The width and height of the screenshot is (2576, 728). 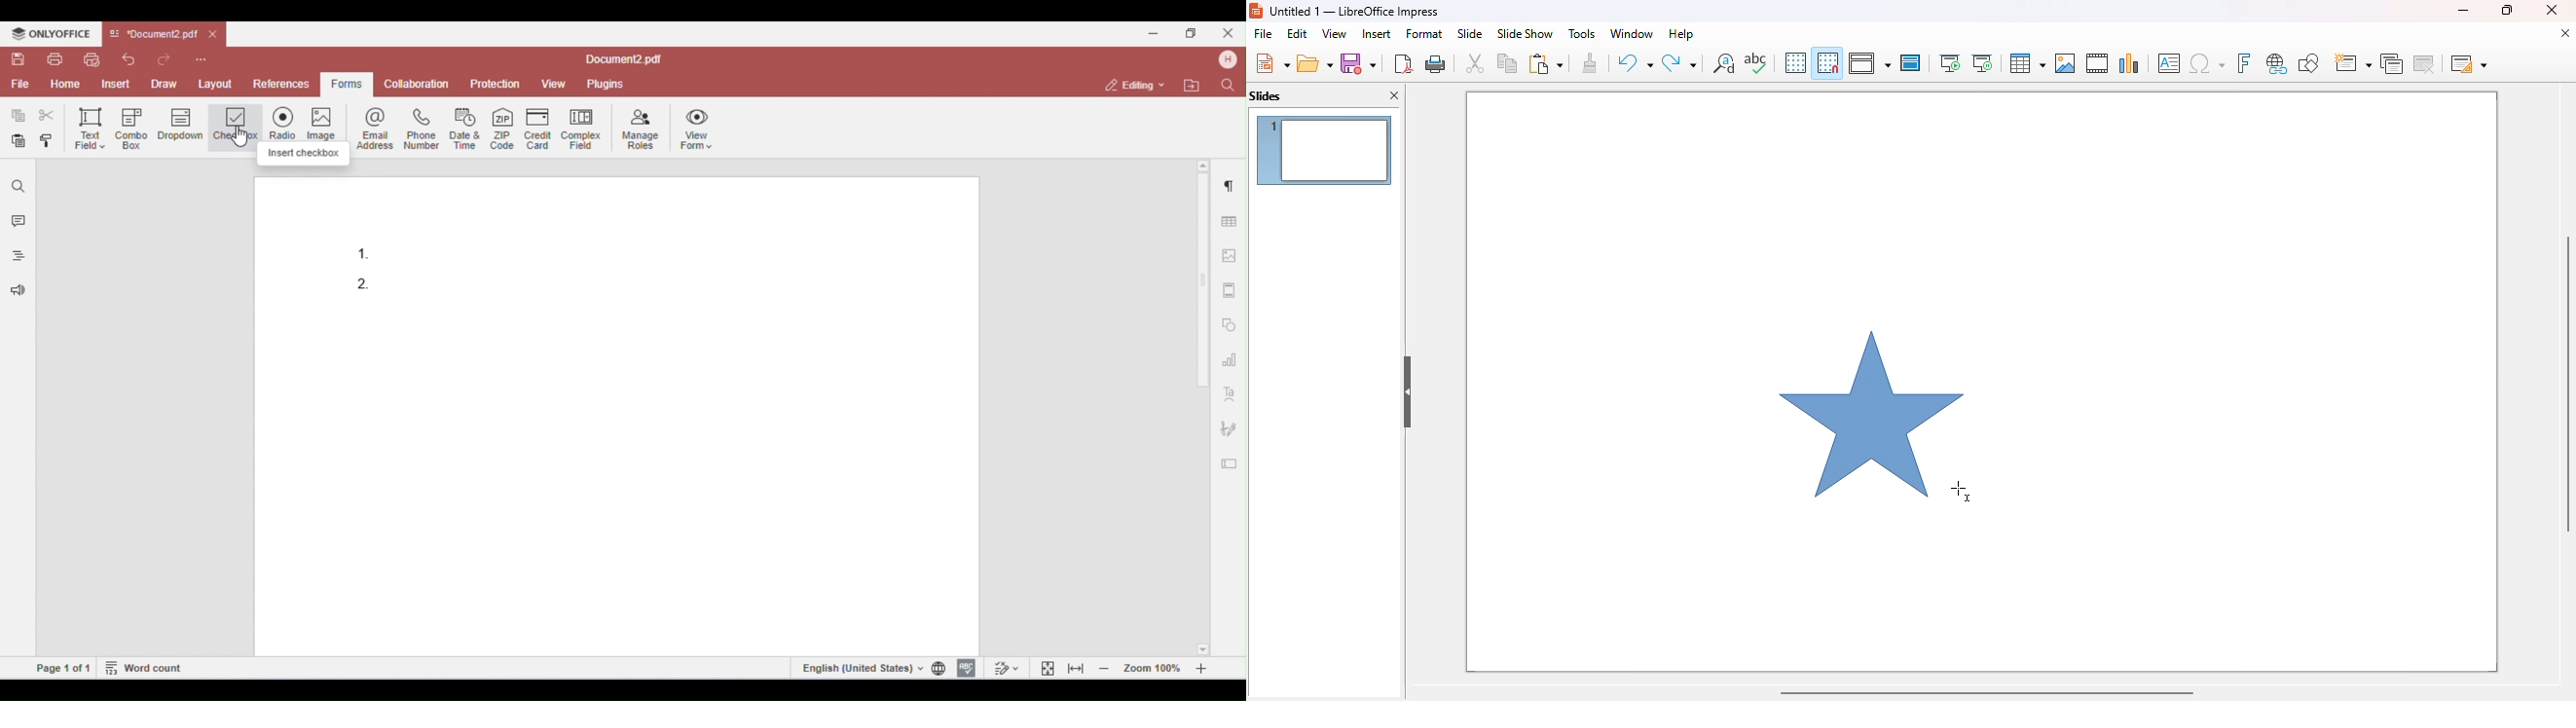 I want to click on slide show, so click(x=1525, y=34).